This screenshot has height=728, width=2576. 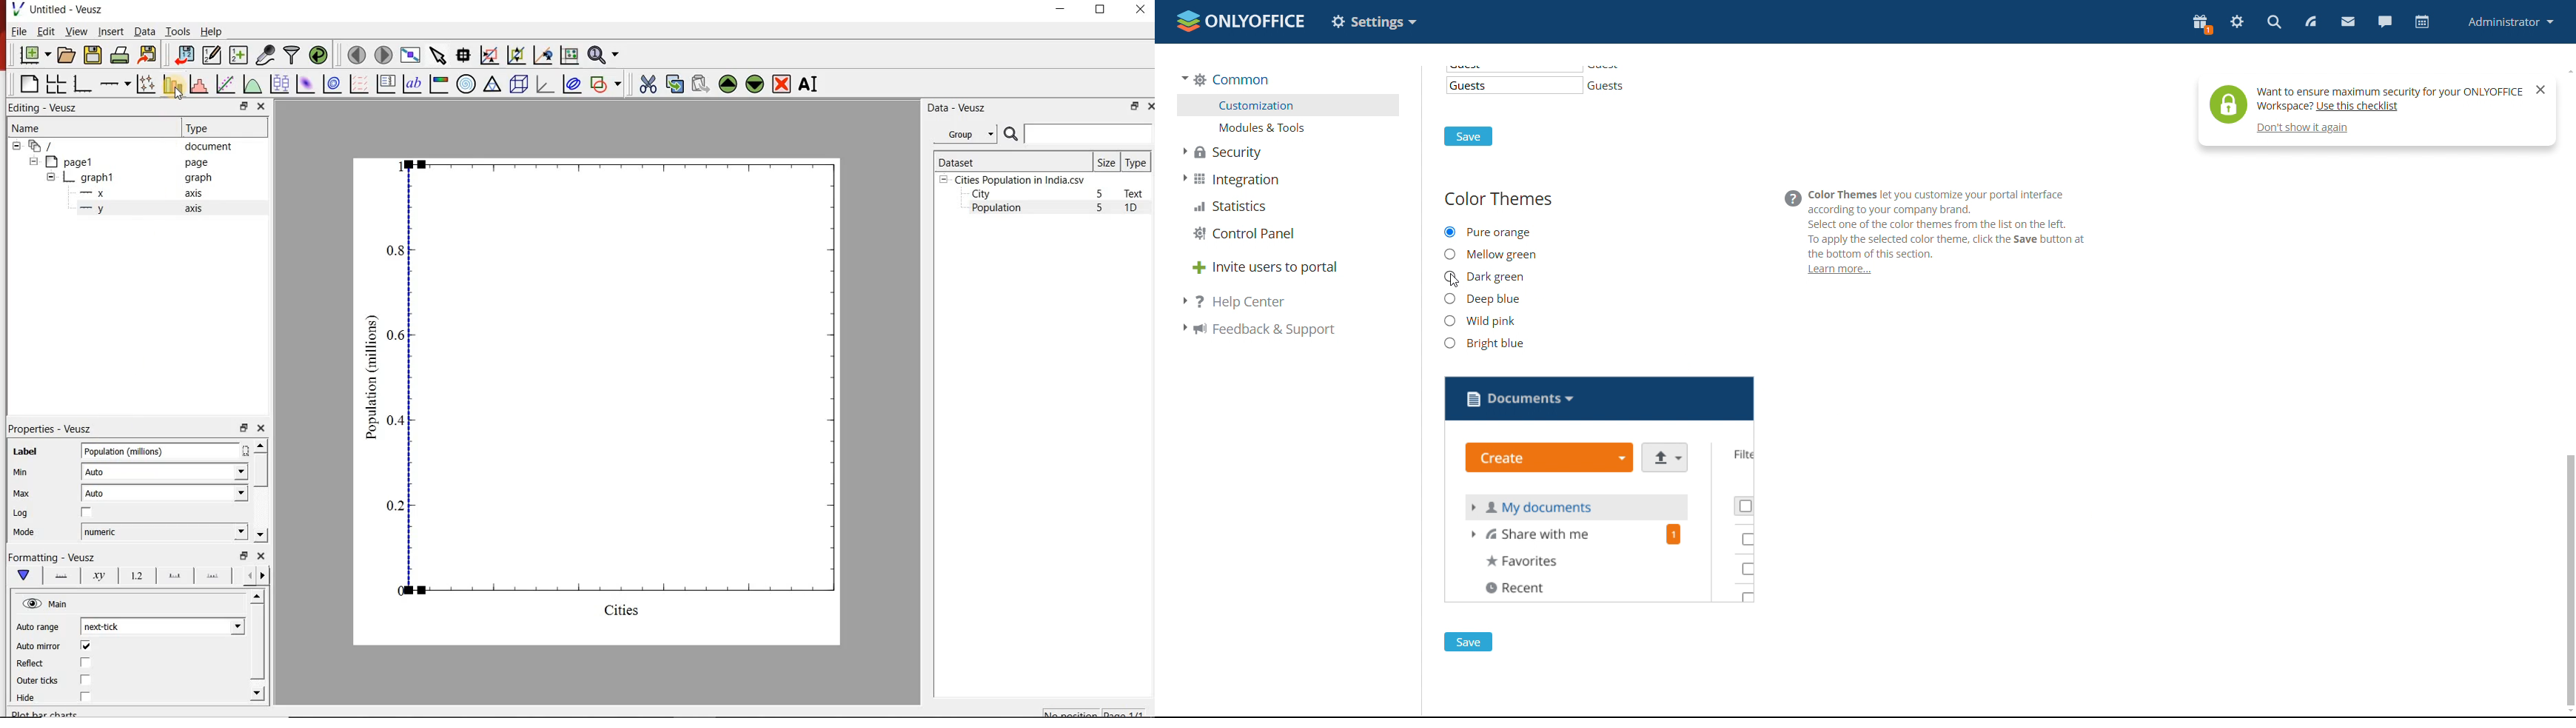 I want to click on document, so click(x=127, y=145).